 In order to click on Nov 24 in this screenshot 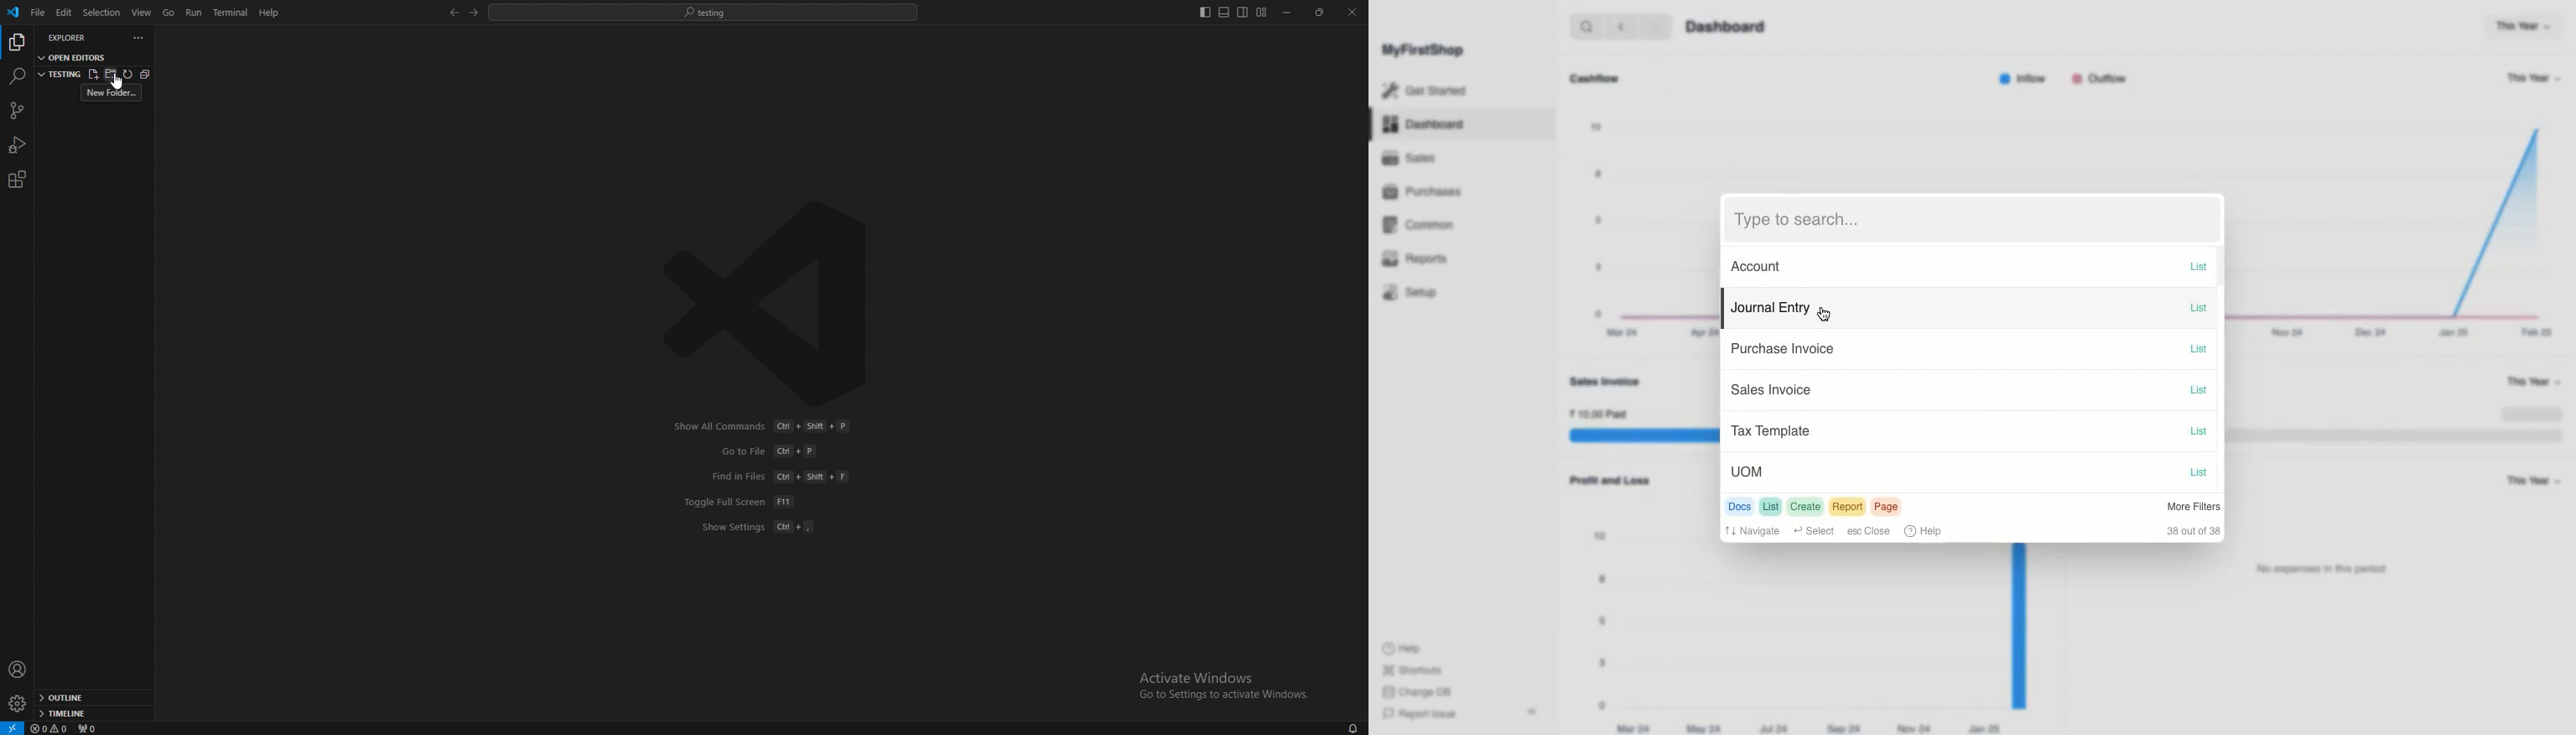, I will do `click(2290, 332)`.